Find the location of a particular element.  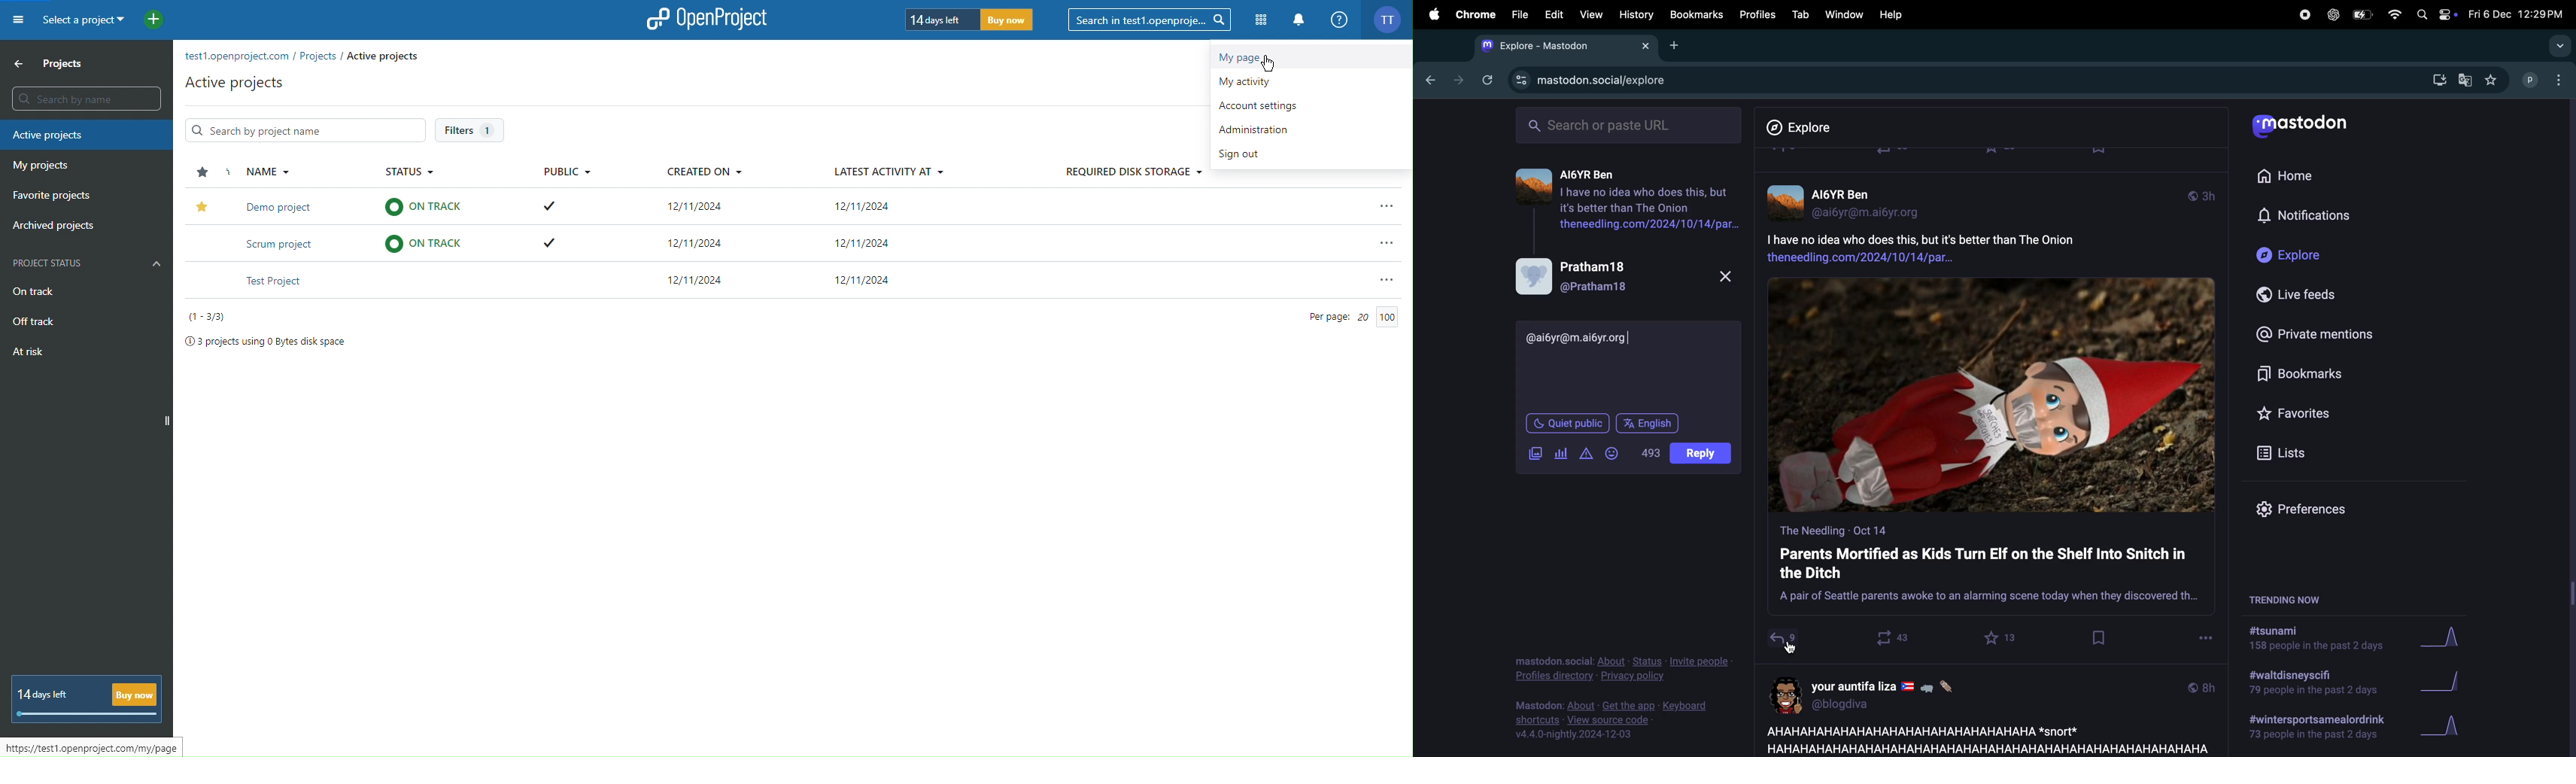

translate is located at coordinates (2465, 81).